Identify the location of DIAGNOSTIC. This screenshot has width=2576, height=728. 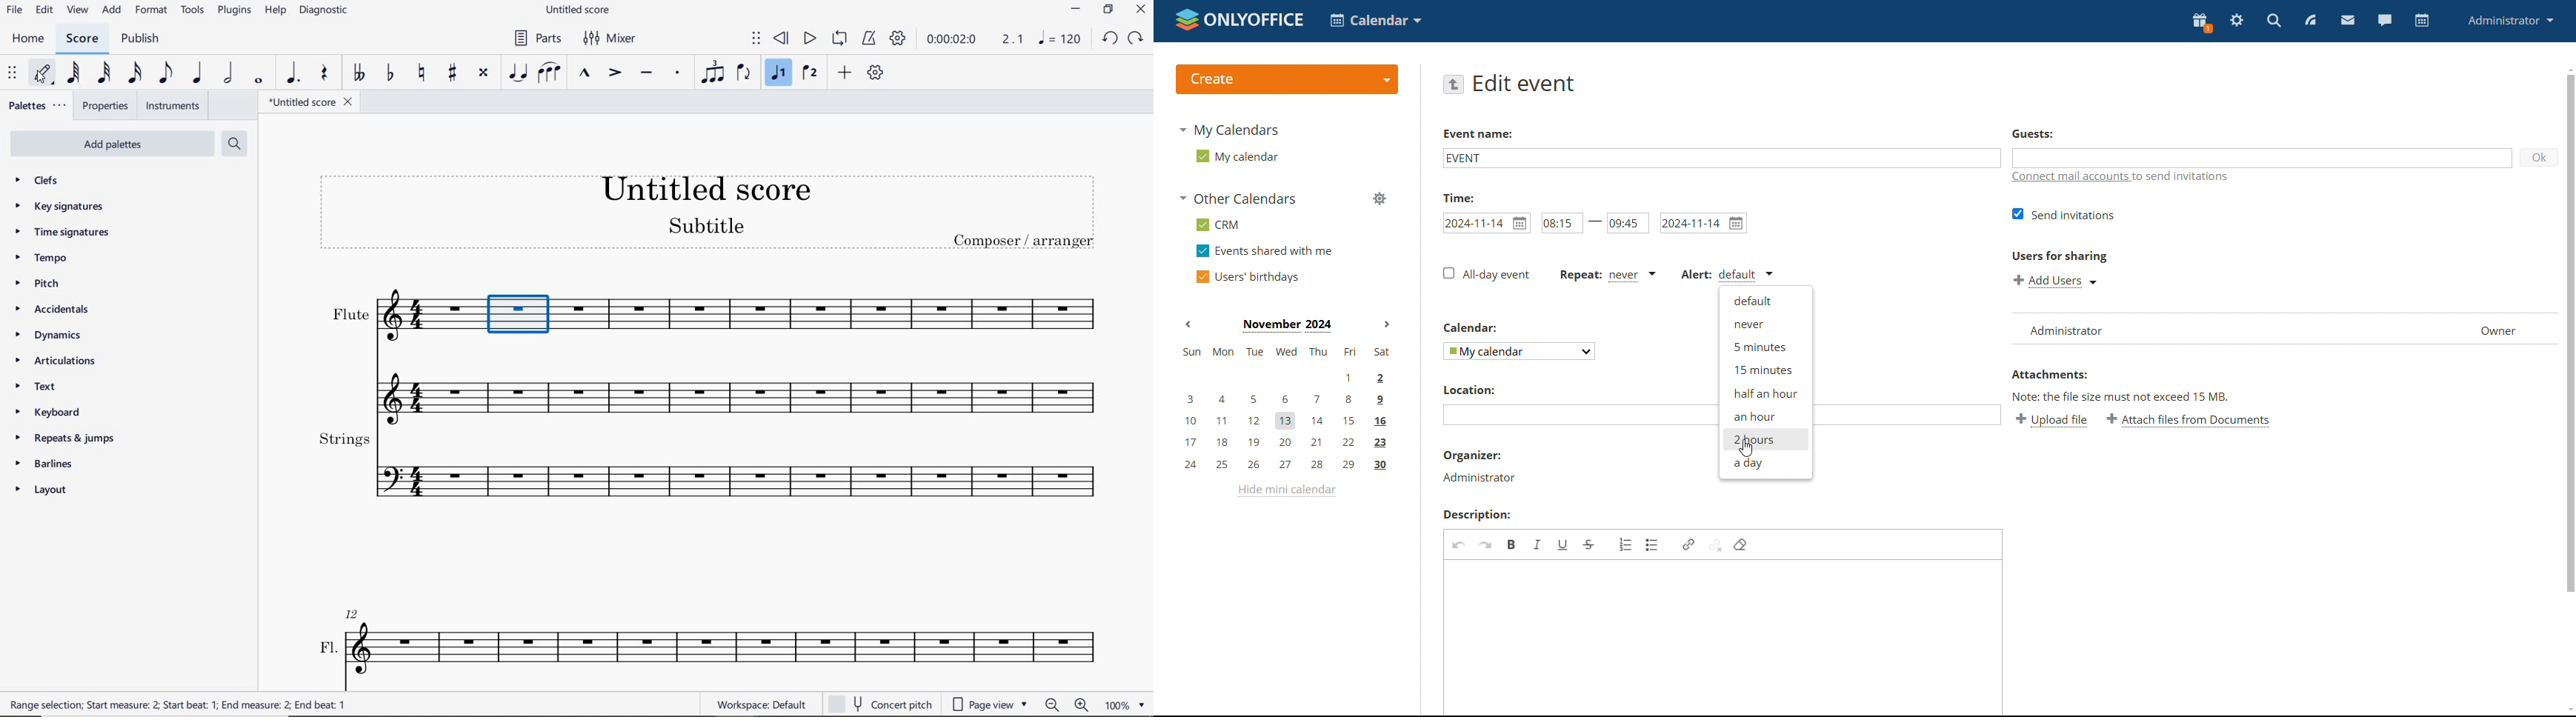
(326, 11).